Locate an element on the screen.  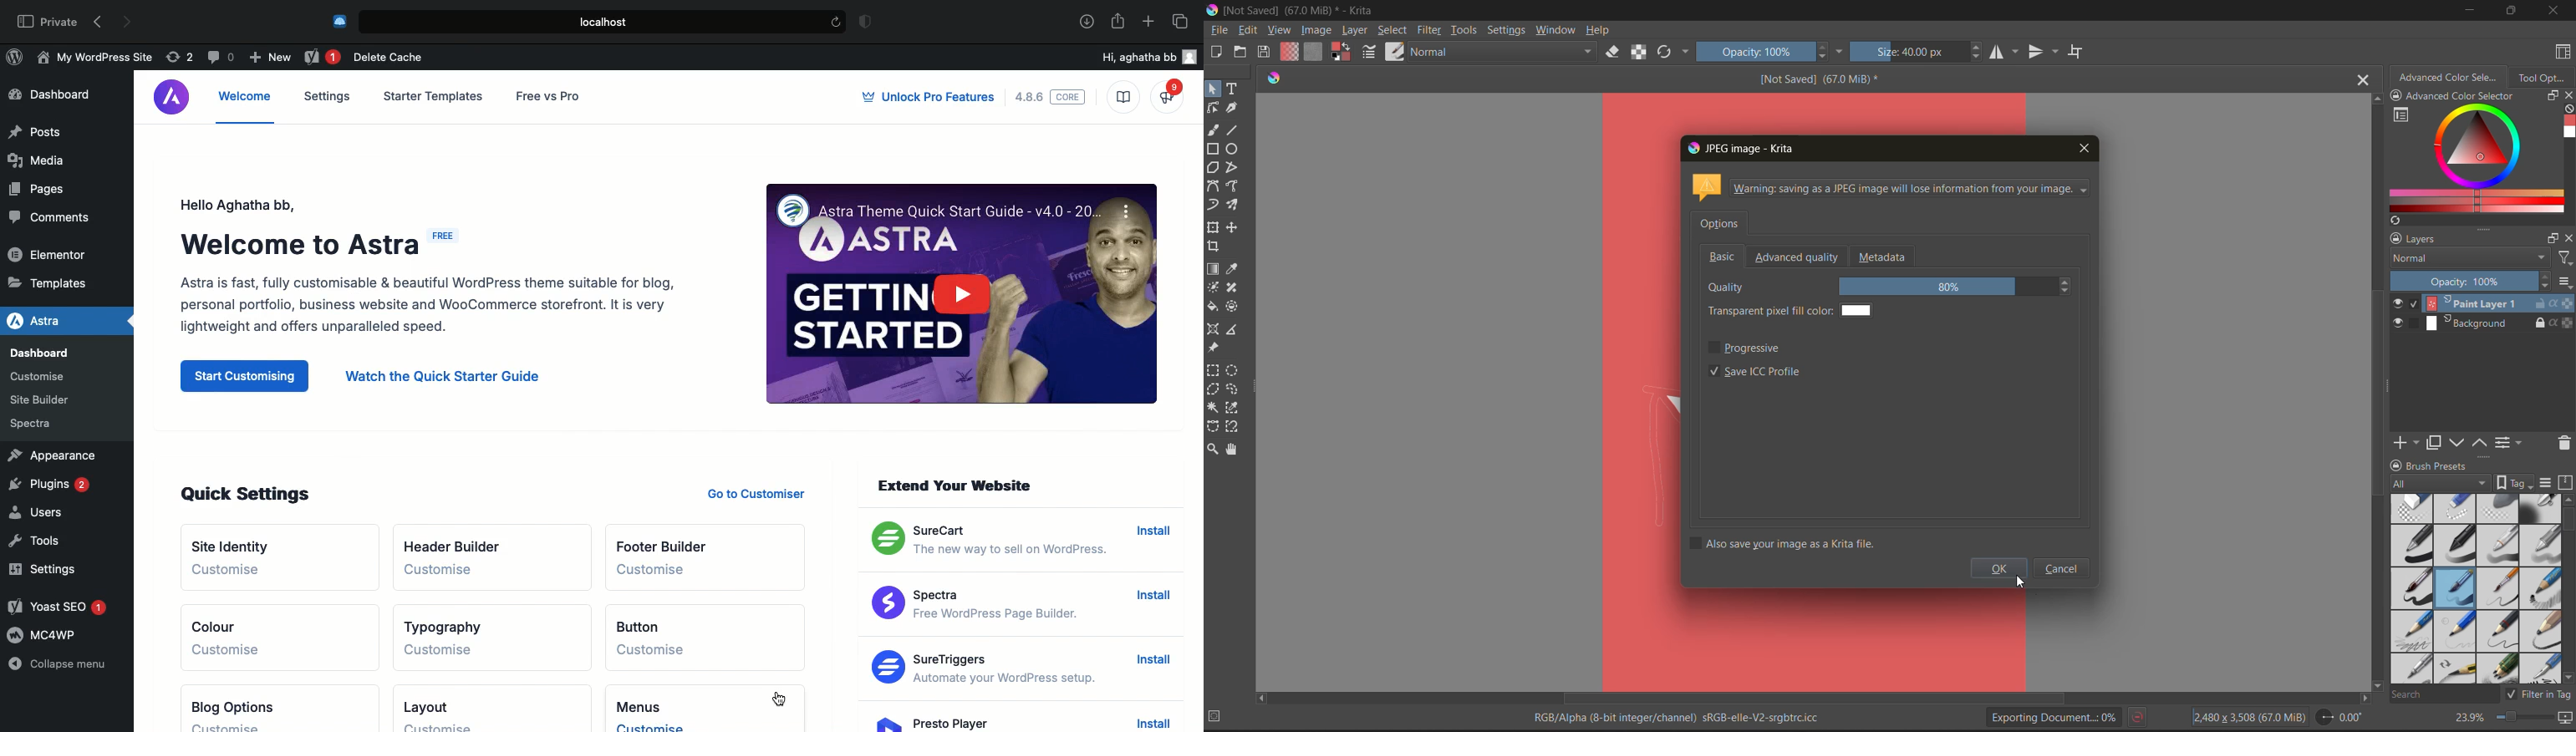
tools is located at coordinates (1234, 149).